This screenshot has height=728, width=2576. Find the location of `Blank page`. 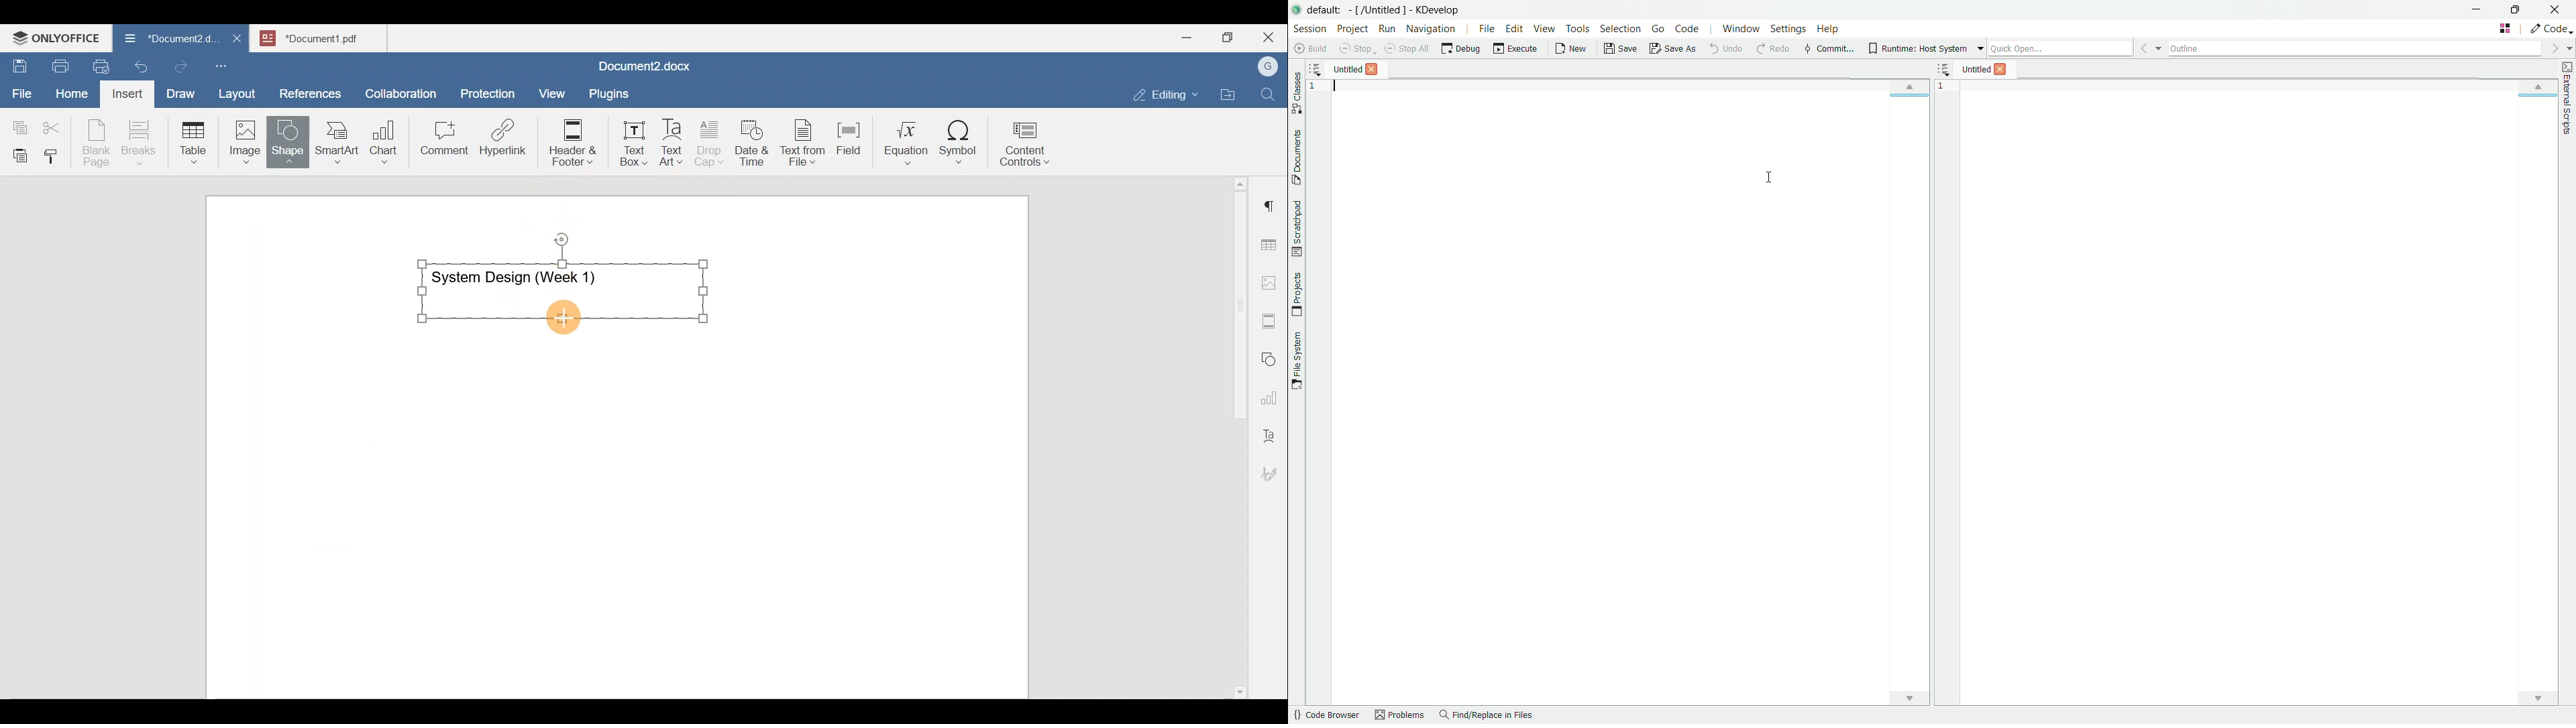

Blank page is located at coordinates (98, 143).